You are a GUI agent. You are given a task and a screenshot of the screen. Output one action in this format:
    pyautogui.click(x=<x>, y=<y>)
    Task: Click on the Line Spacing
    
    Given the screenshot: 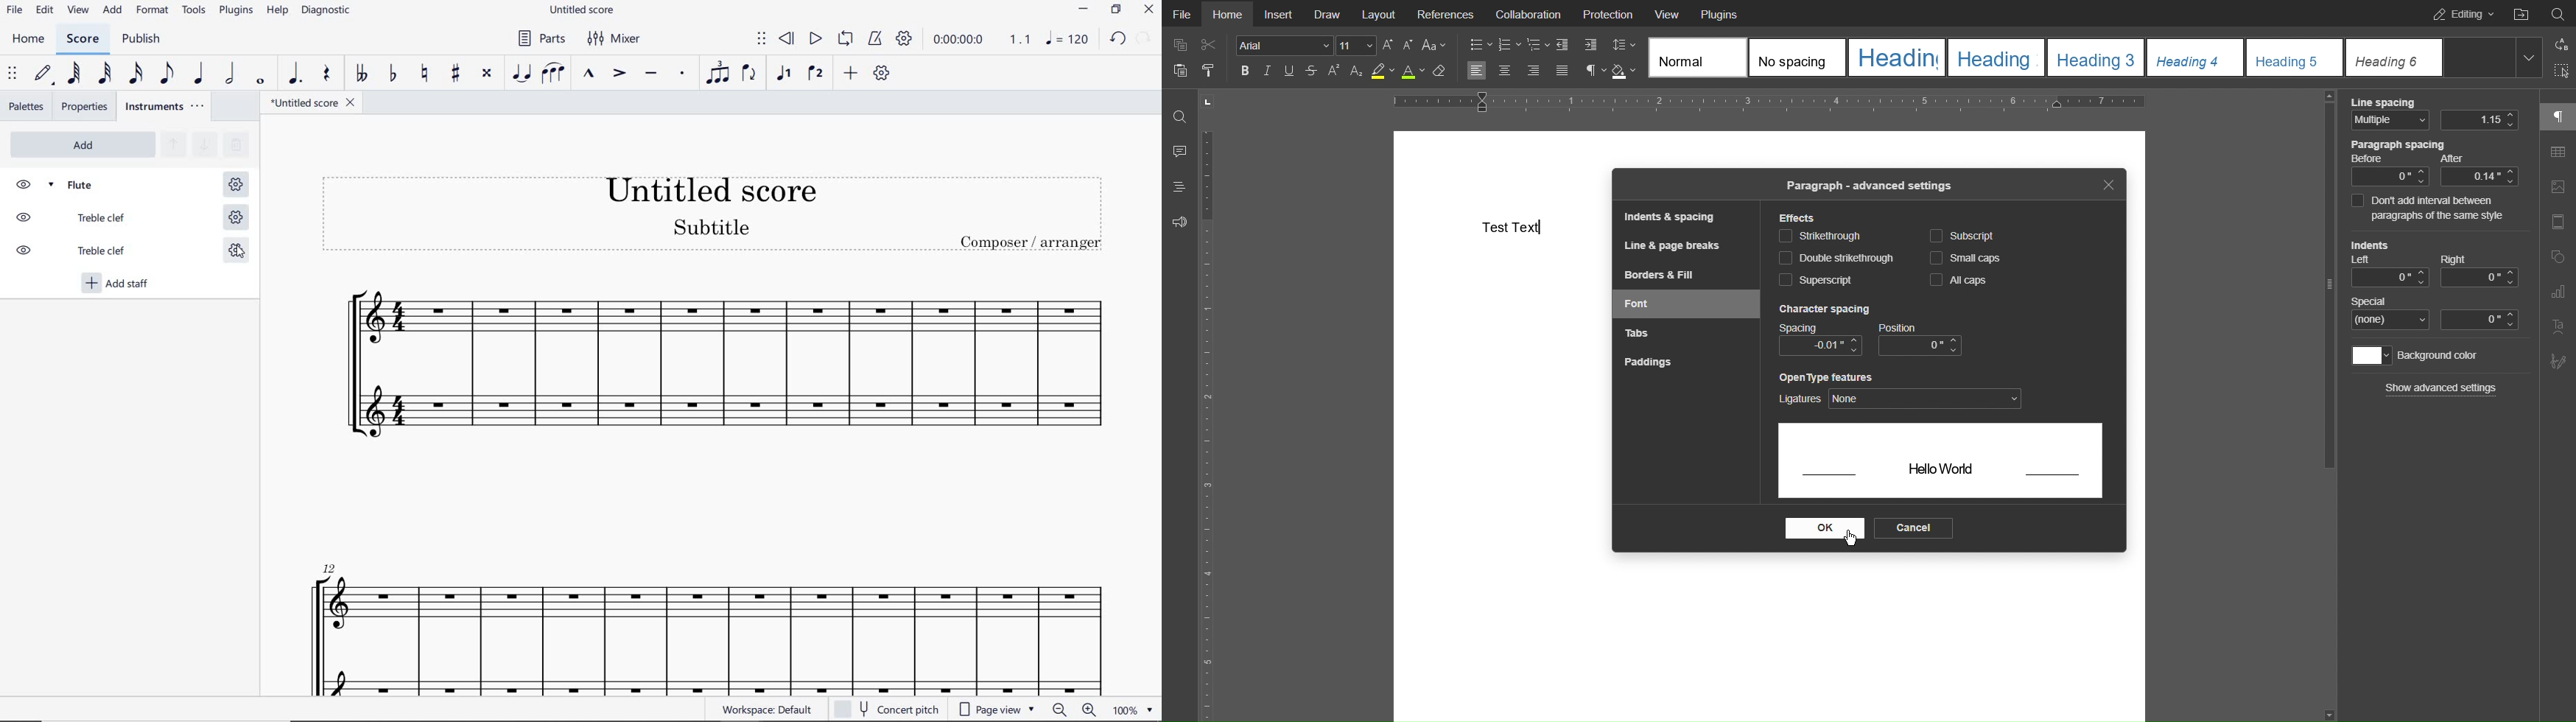 What is the action you would take?
    pyautogui.click(x=1623, y=43)
    